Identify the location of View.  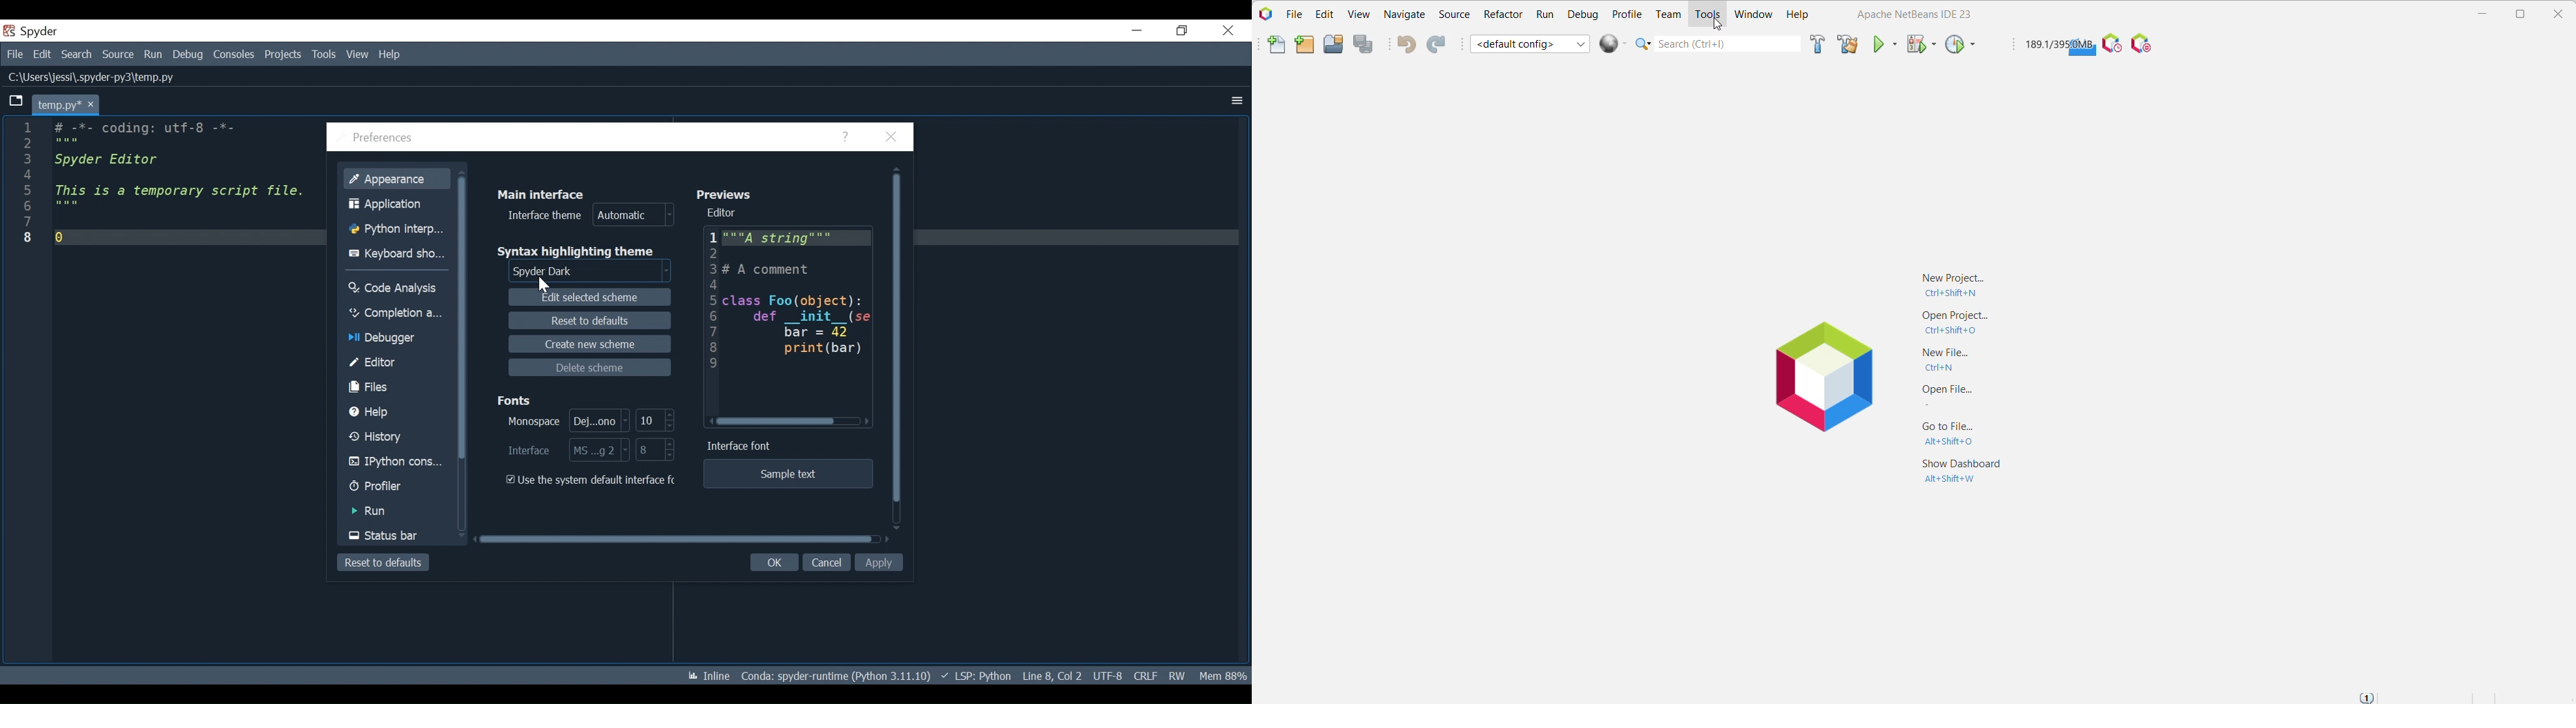
(359, 55).